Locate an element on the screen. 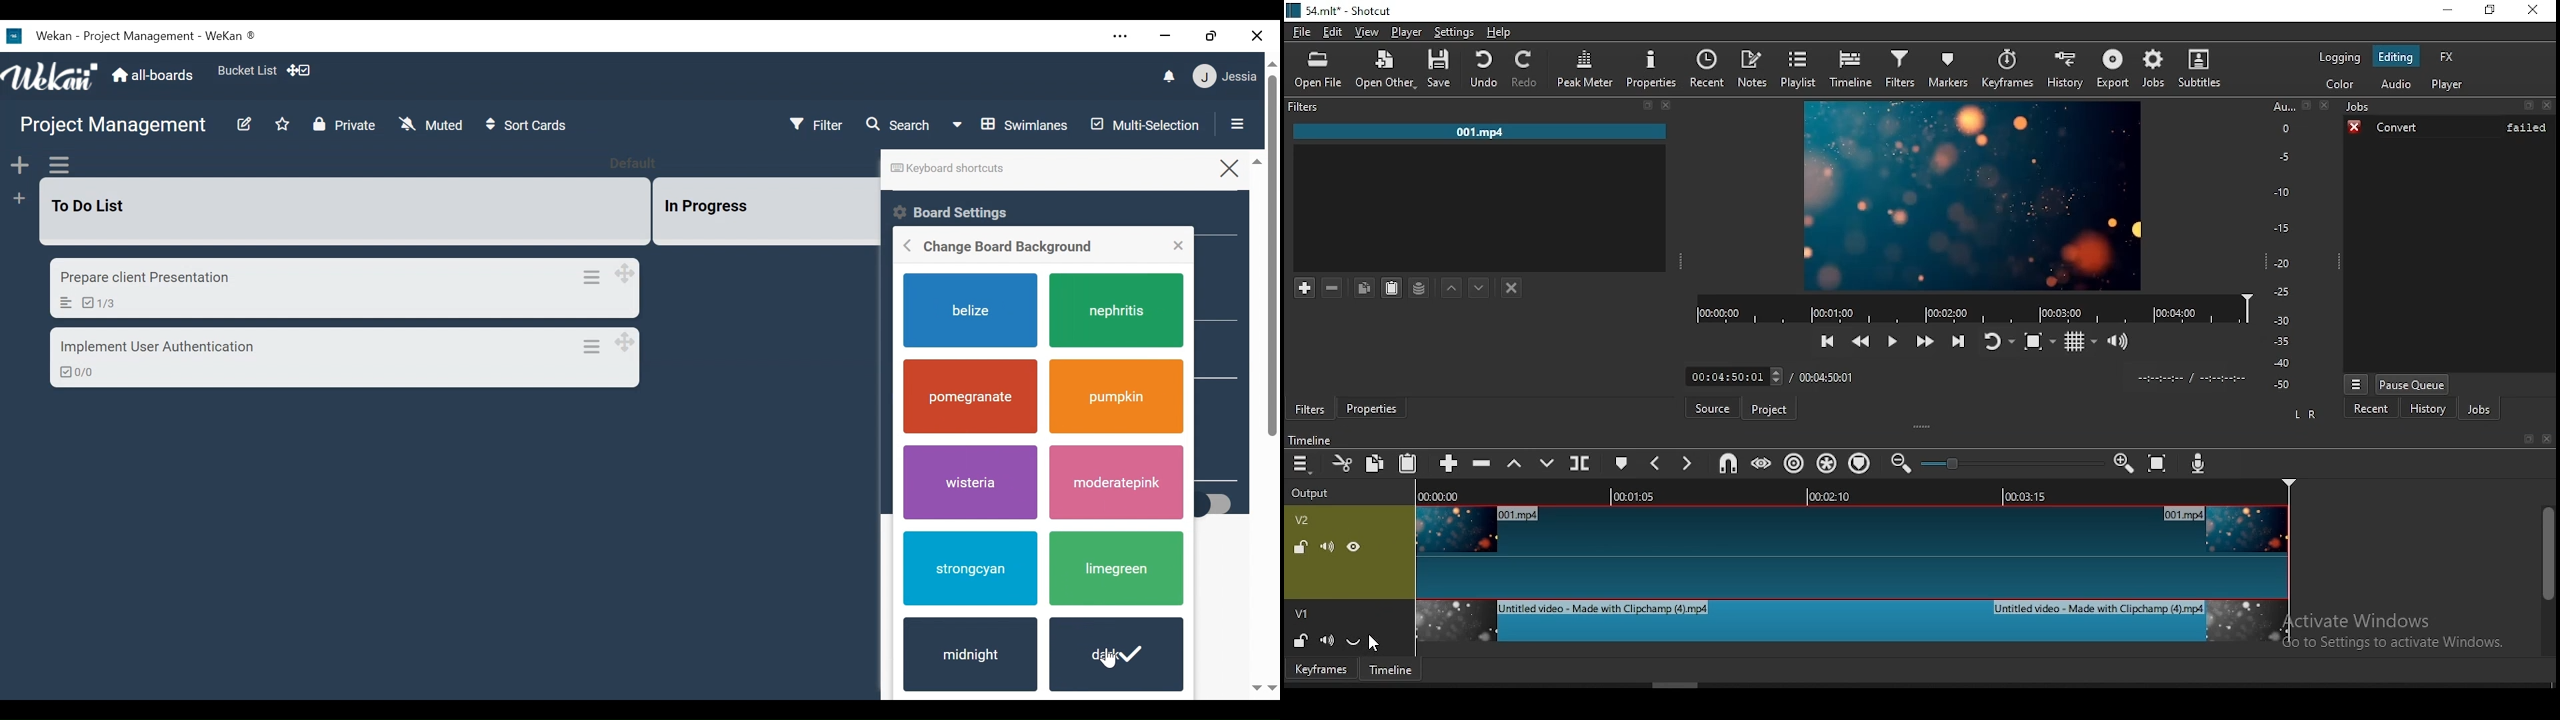 The width and height of the screenshot is (2576, 728). L R is located at coordinates (2304, 415).